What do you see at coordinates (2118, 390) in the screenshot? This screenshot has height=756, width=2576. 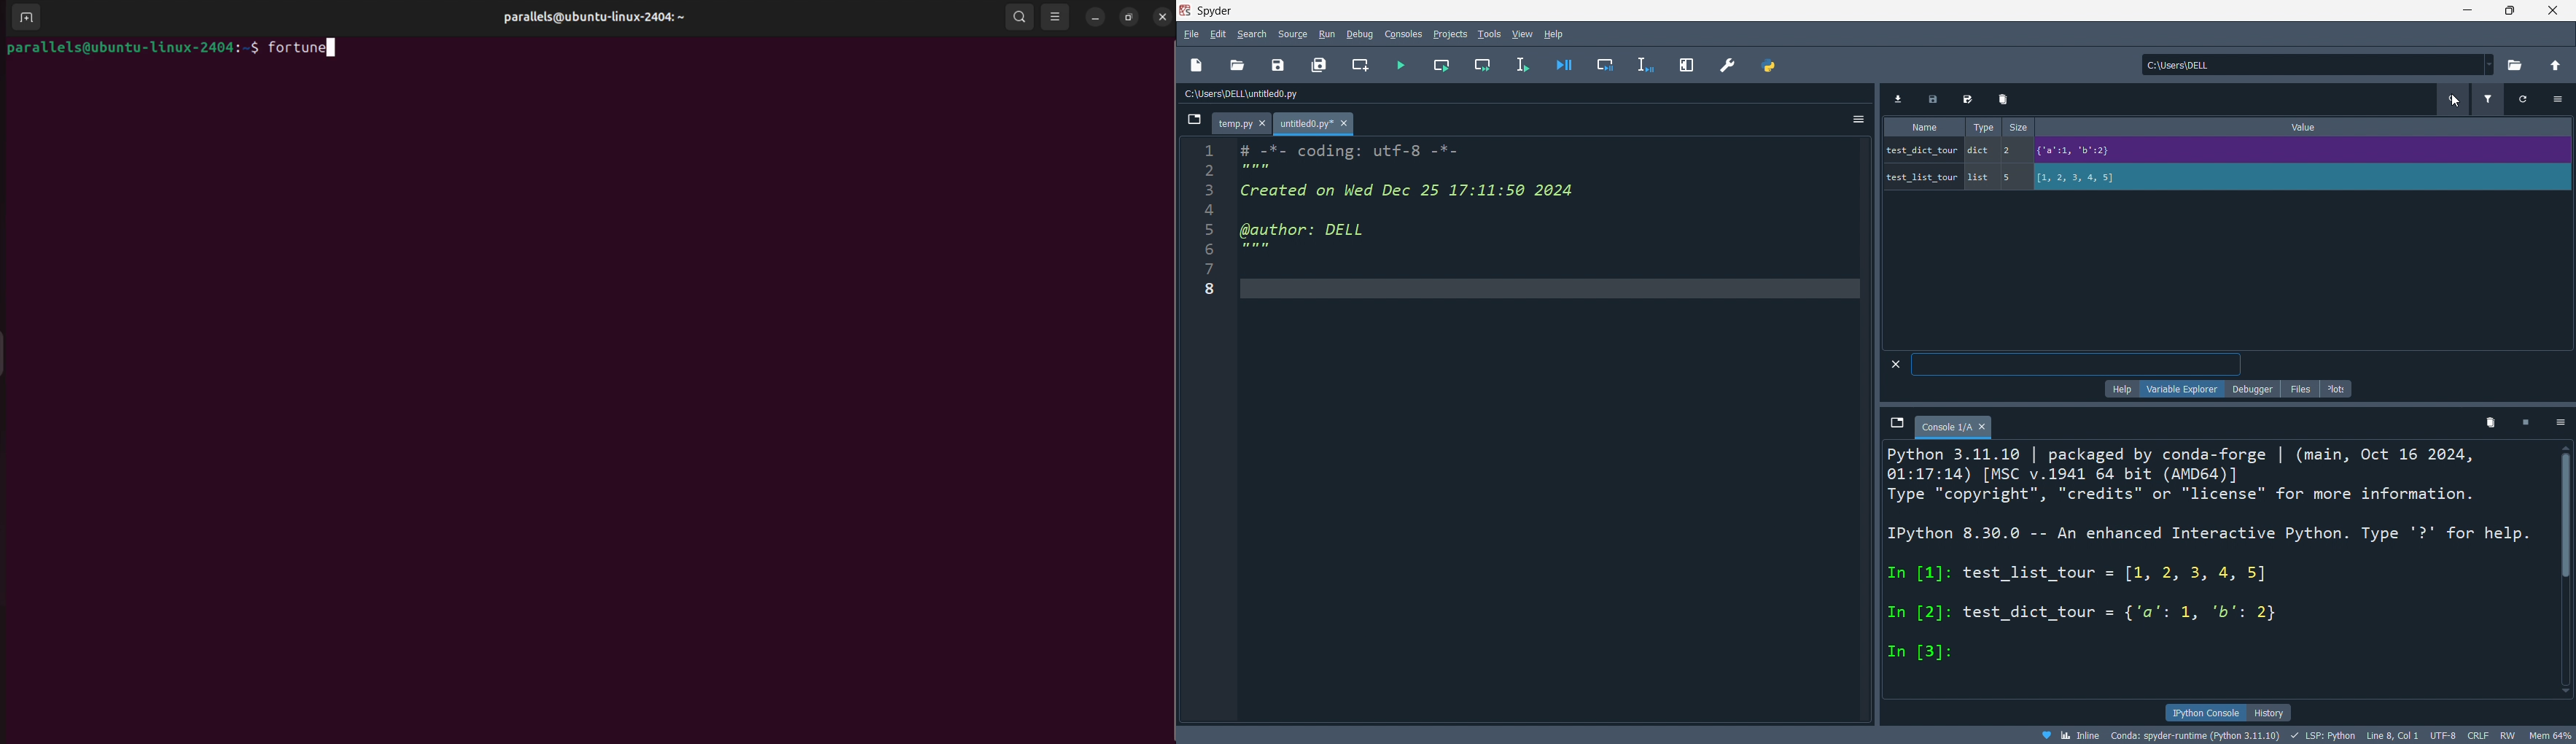 I see `hlep` at bounding box center [2118, 390].